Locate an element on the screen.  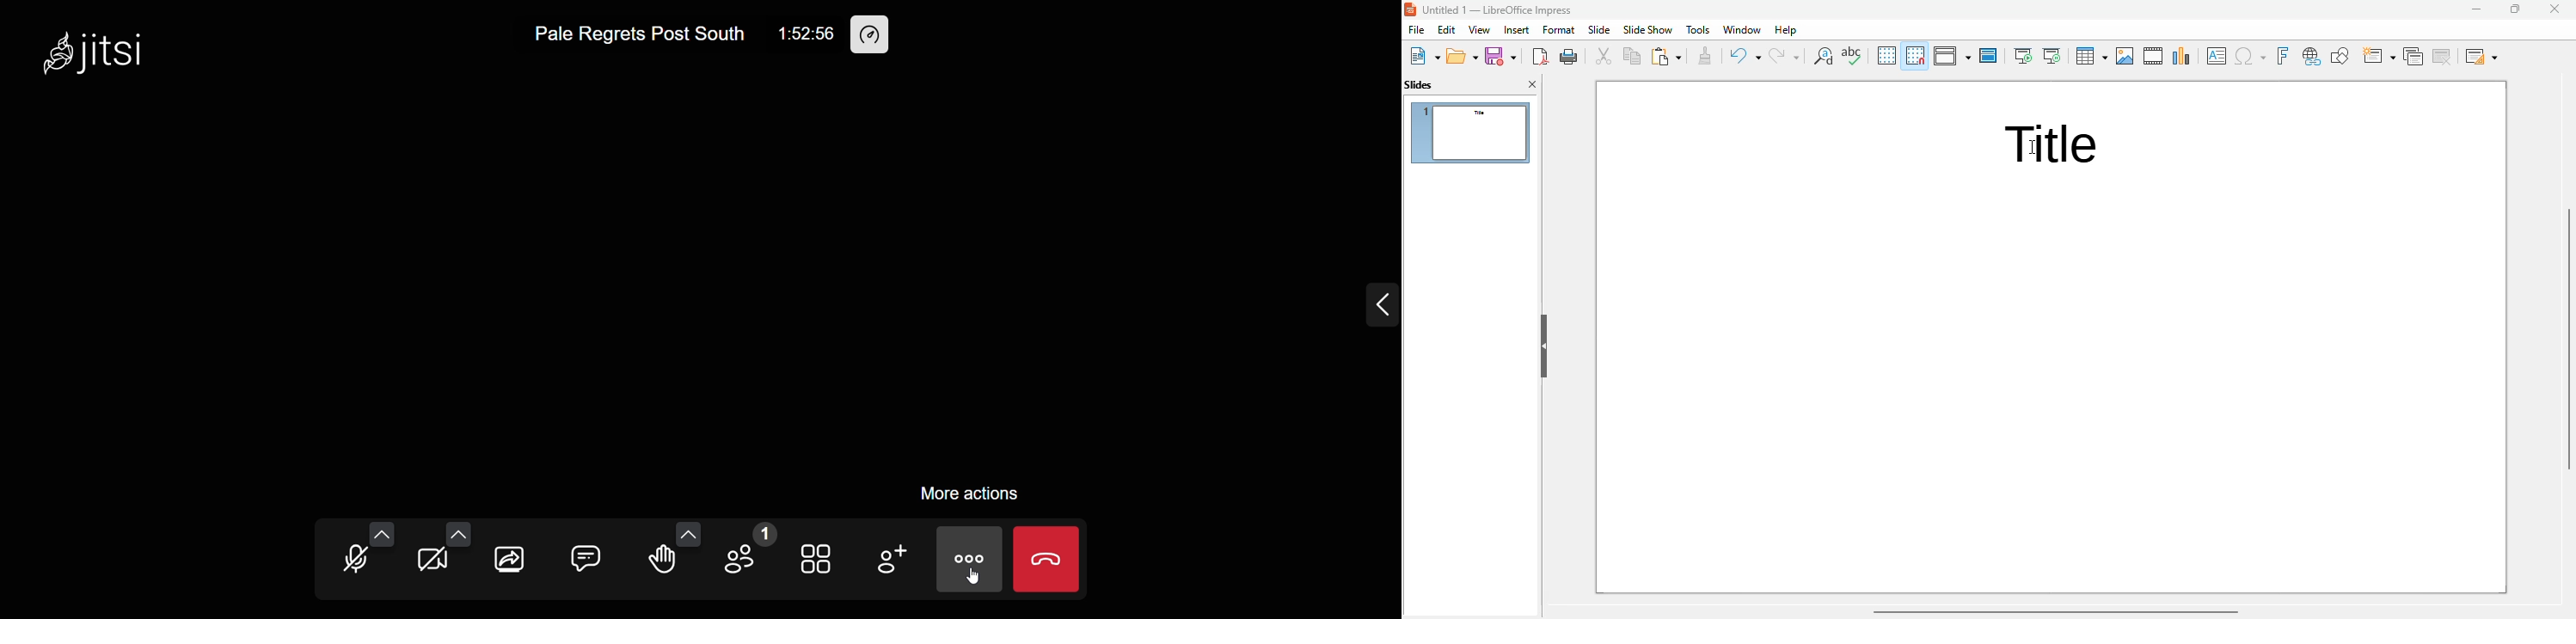
duplicate slide is located at coordinates (2413, 56).